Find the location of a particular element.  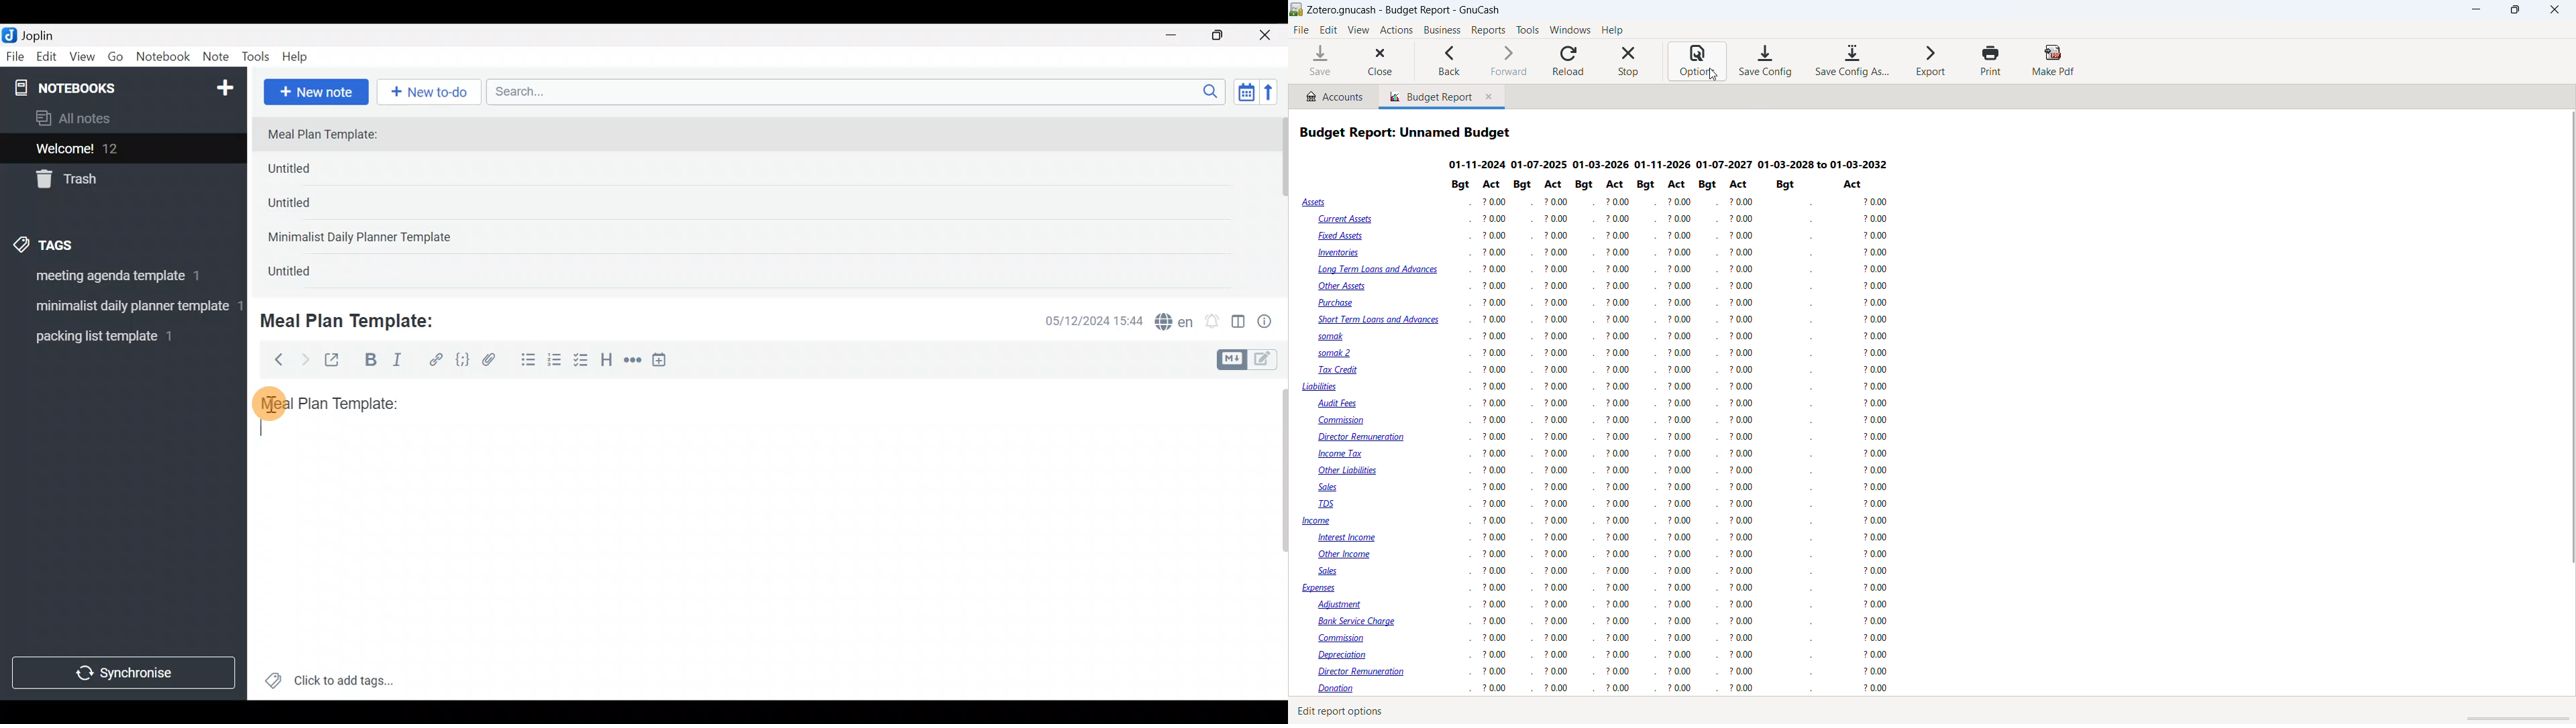

view is located at coordinates (1358, 30).